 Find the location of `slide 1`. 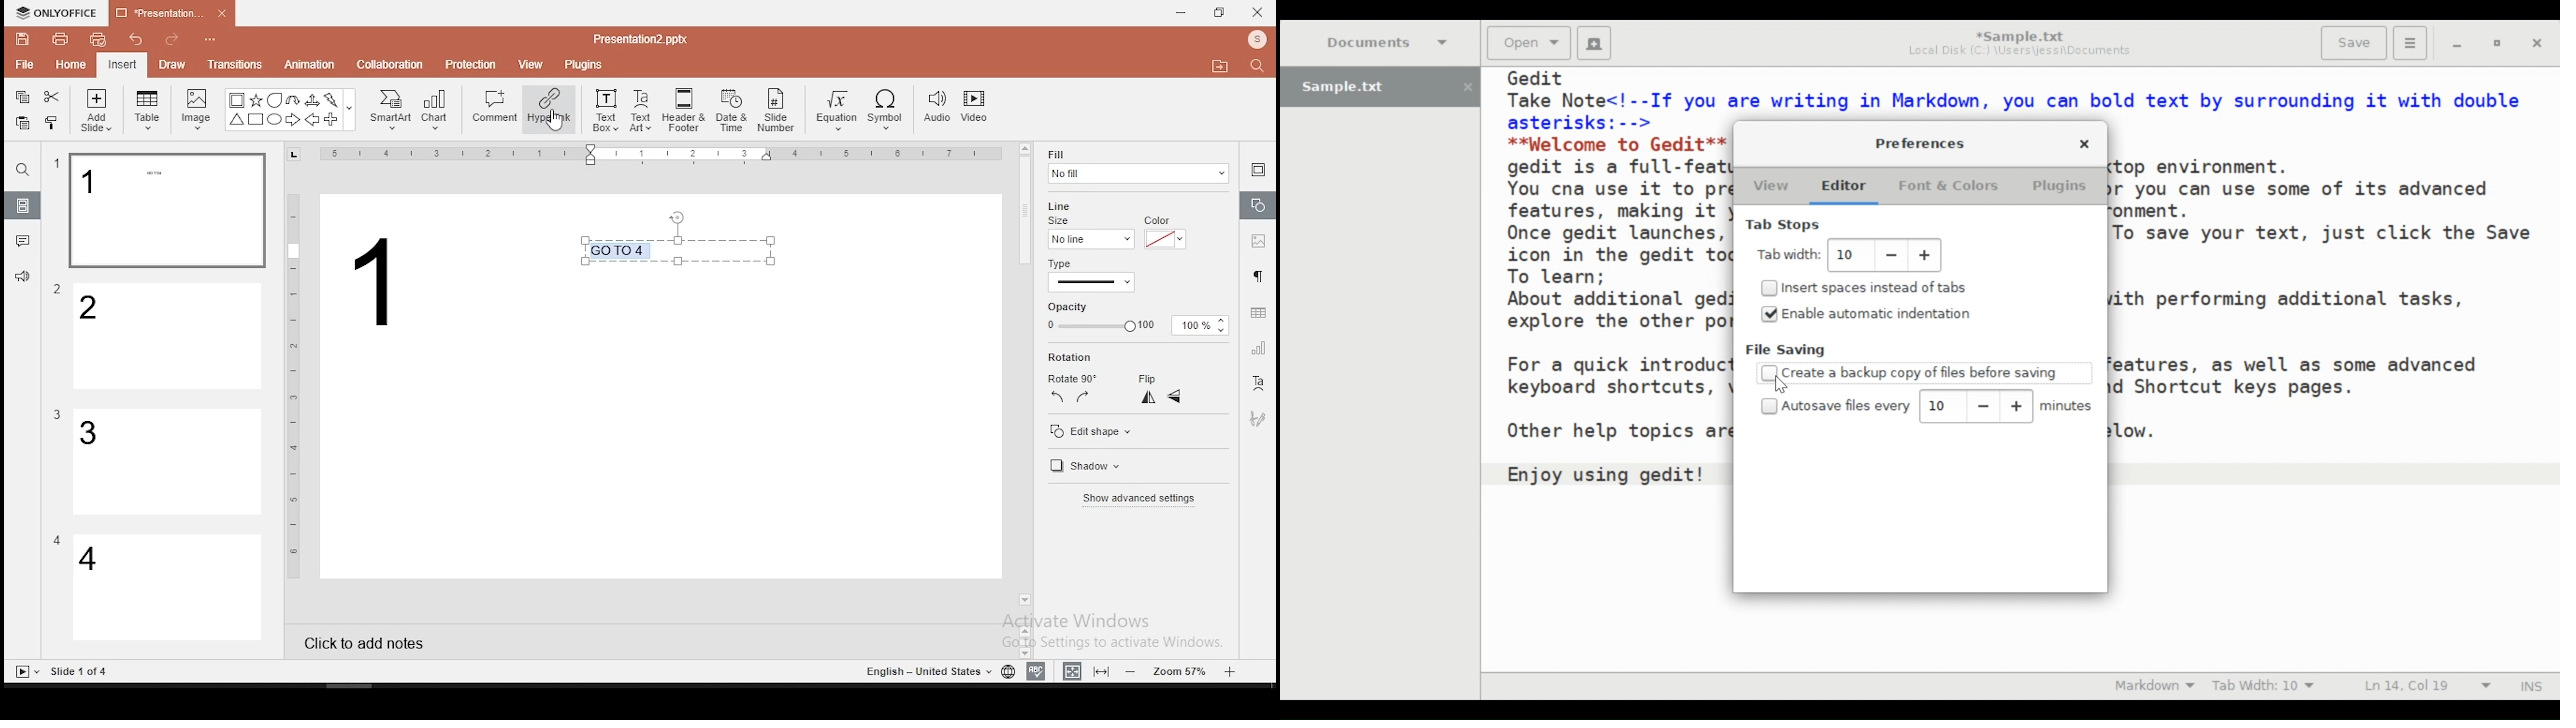

slide 1 is located at coordinates (166, 211).